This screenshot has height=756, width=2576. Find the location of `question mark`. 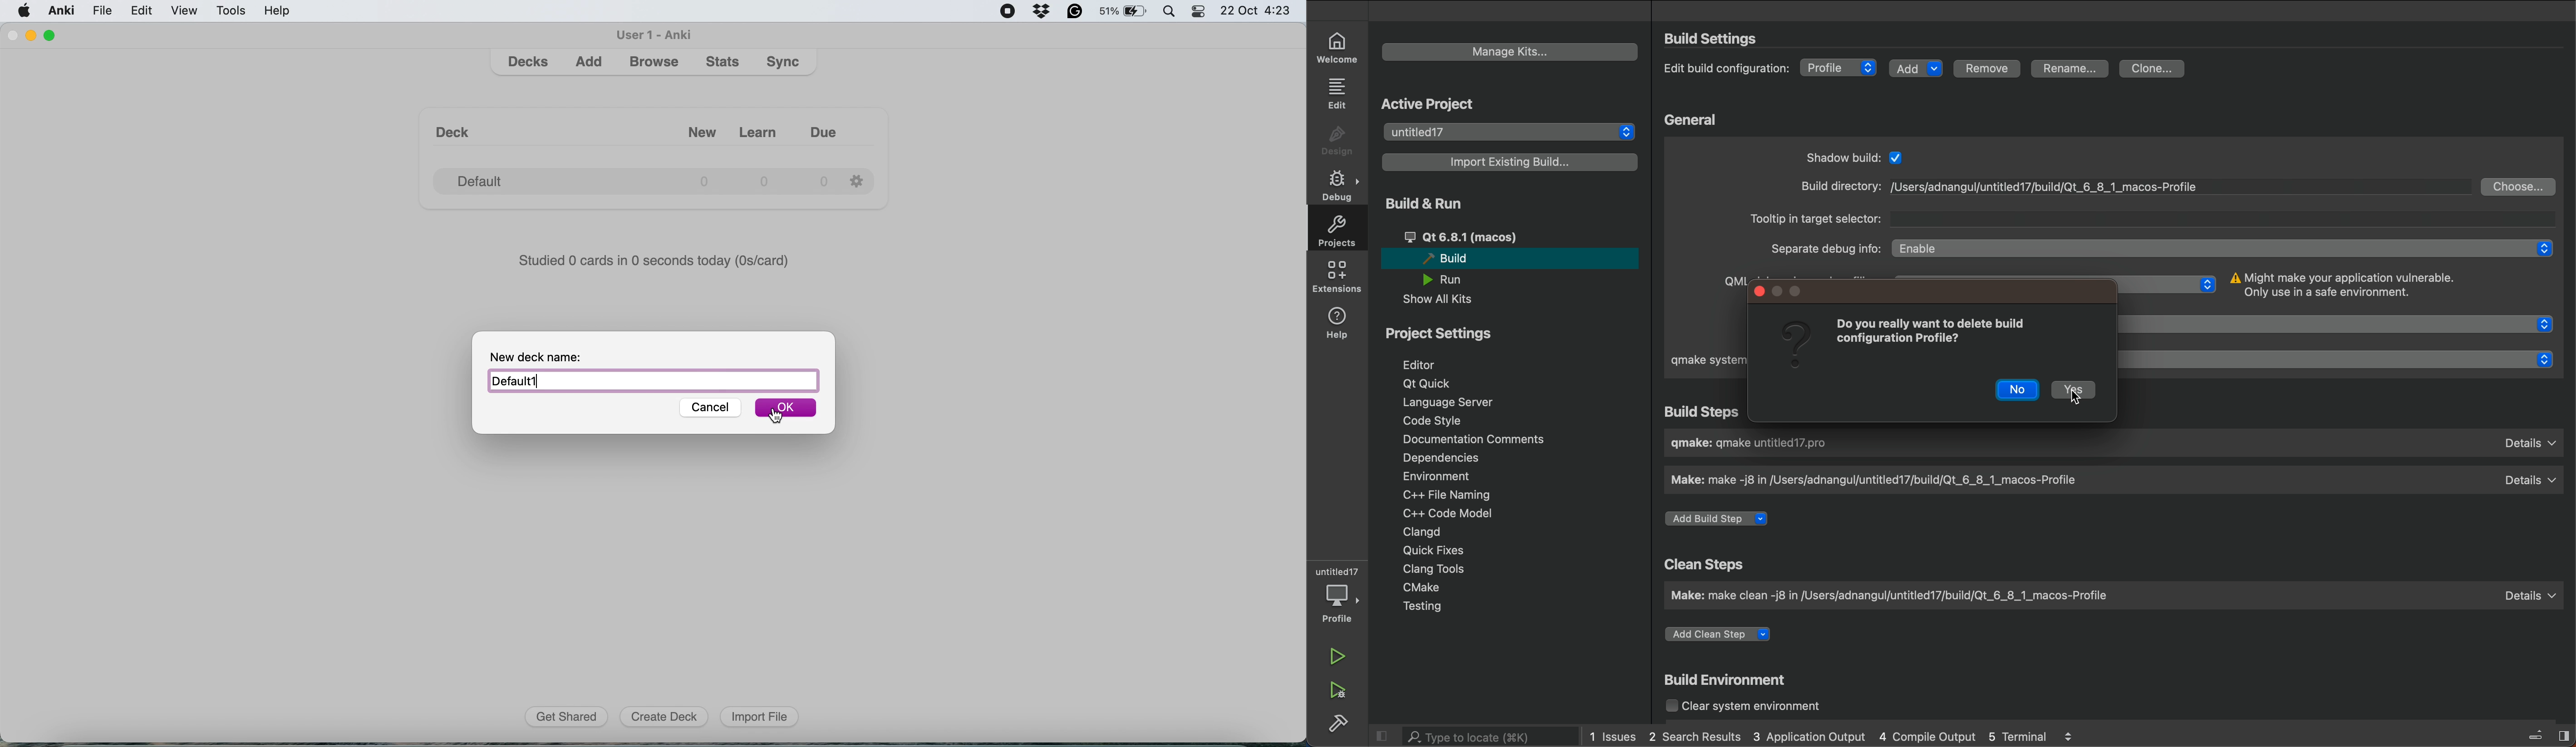

question mark is located at coordinates (1796, 344).